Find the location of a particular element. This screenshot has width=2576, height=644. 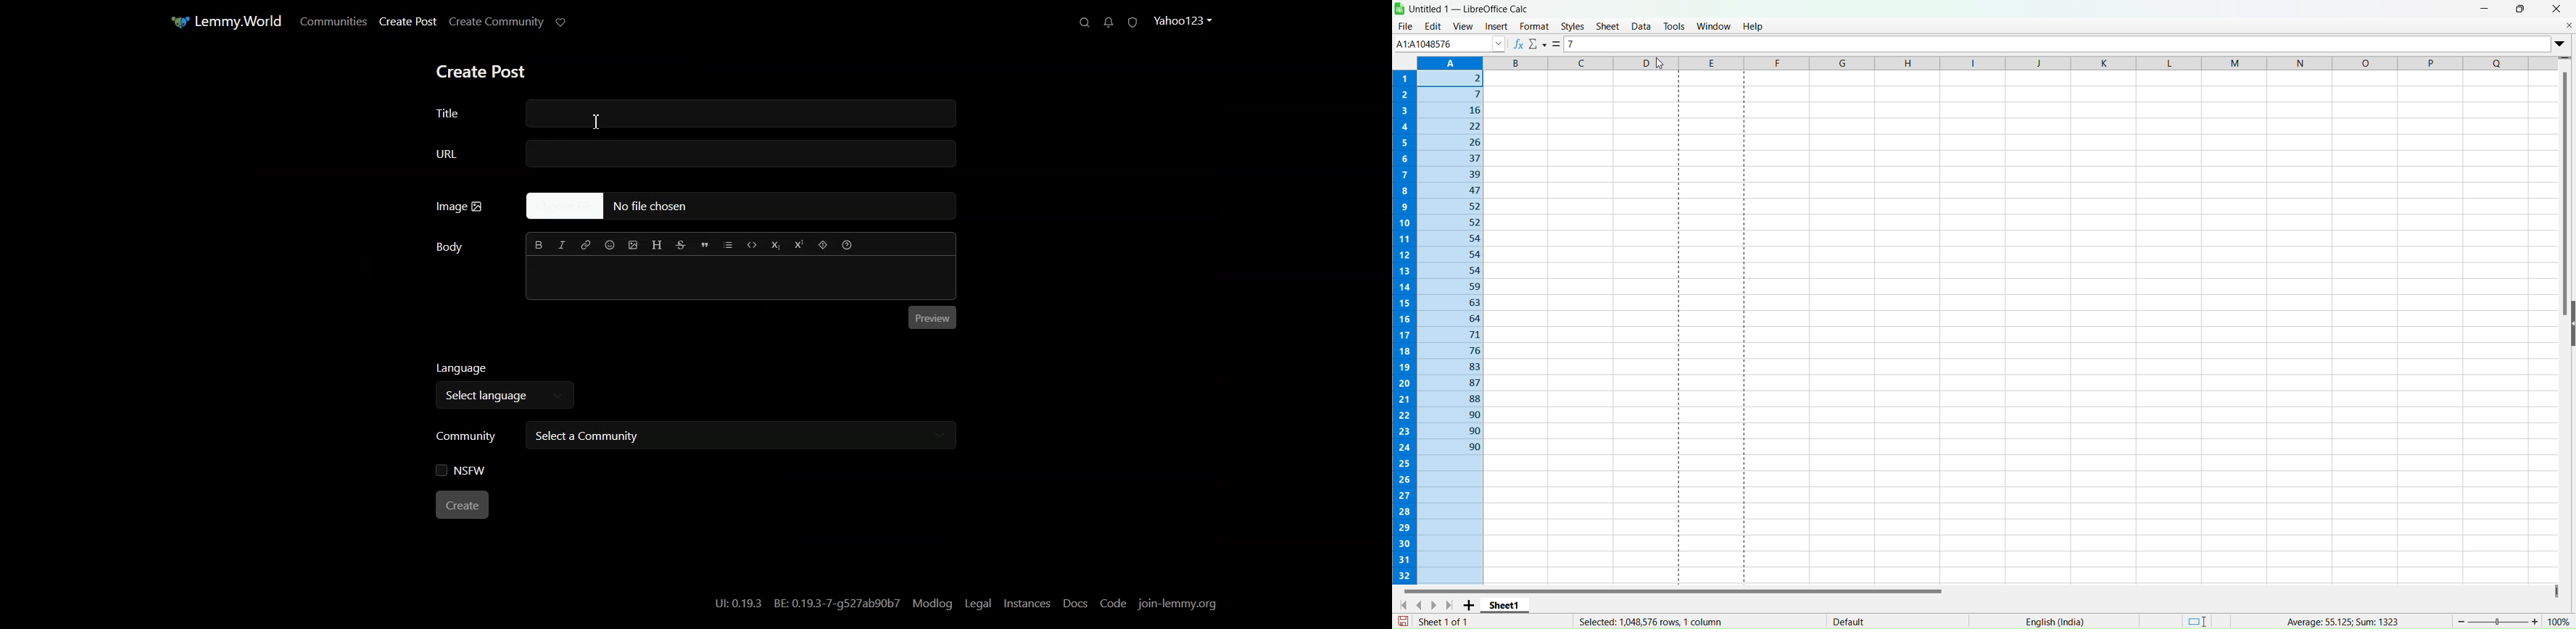

Language is located at coordinates (507, 370).